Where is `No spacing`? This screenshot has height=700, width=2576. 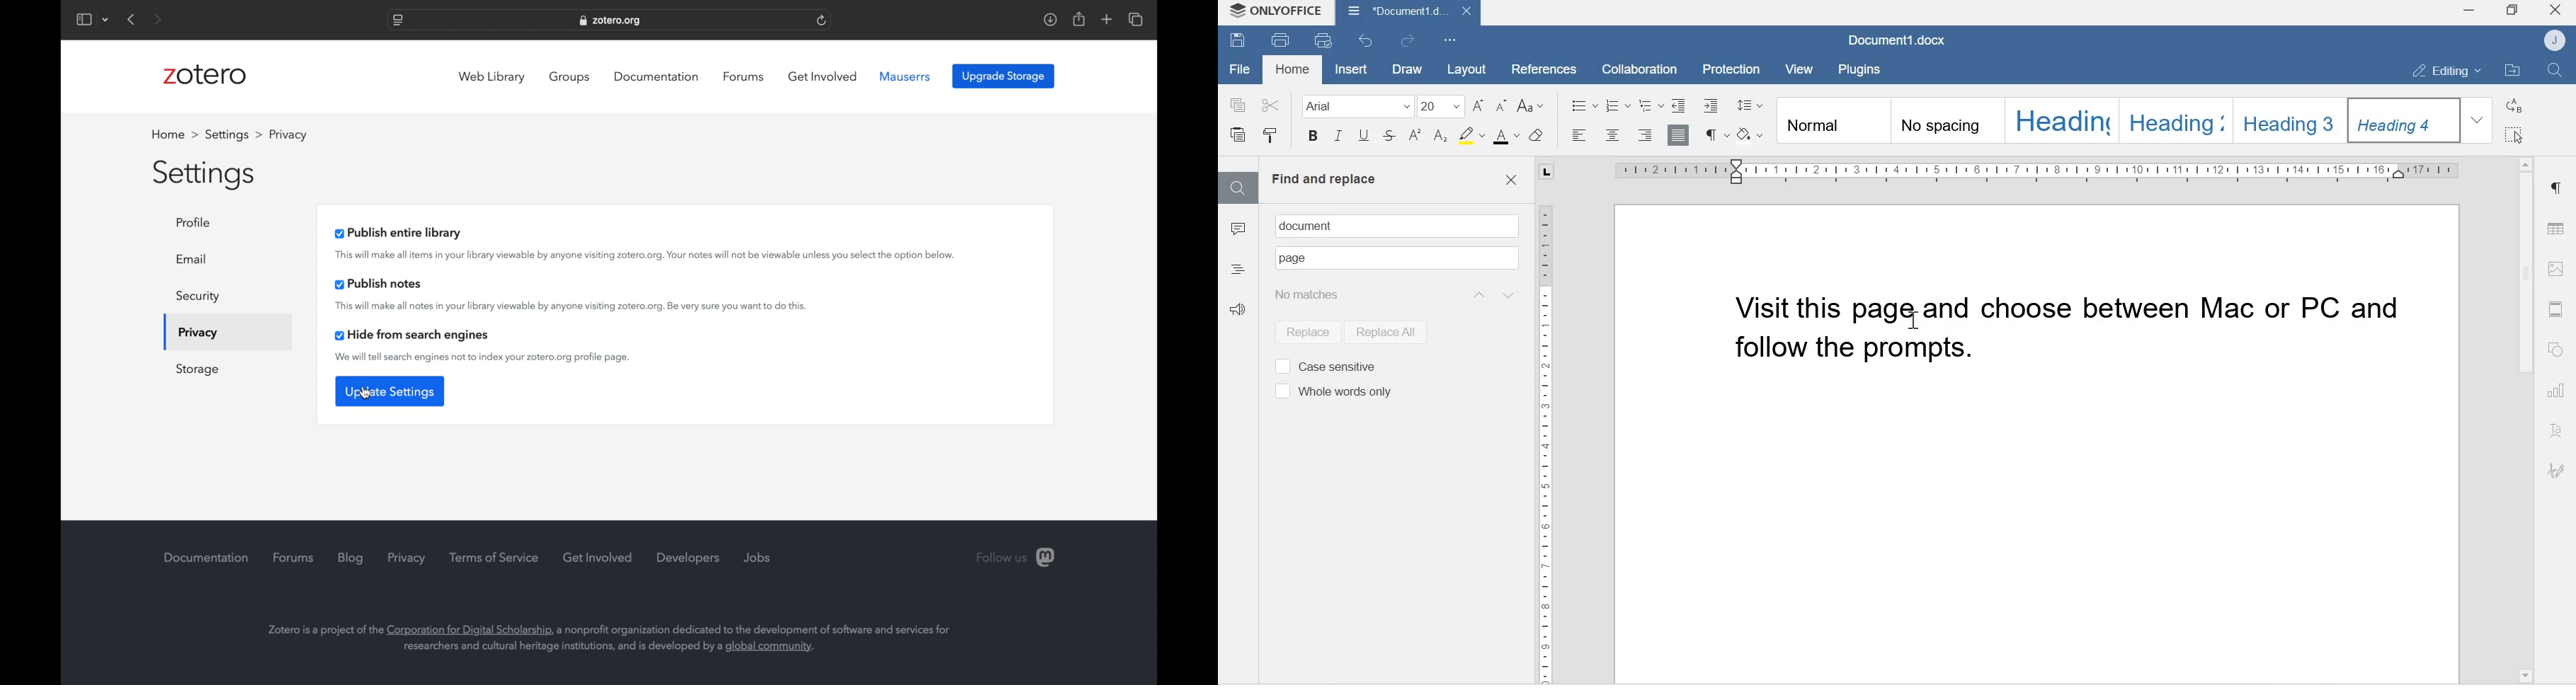
No spacing is located at coordinates (1947, 122).